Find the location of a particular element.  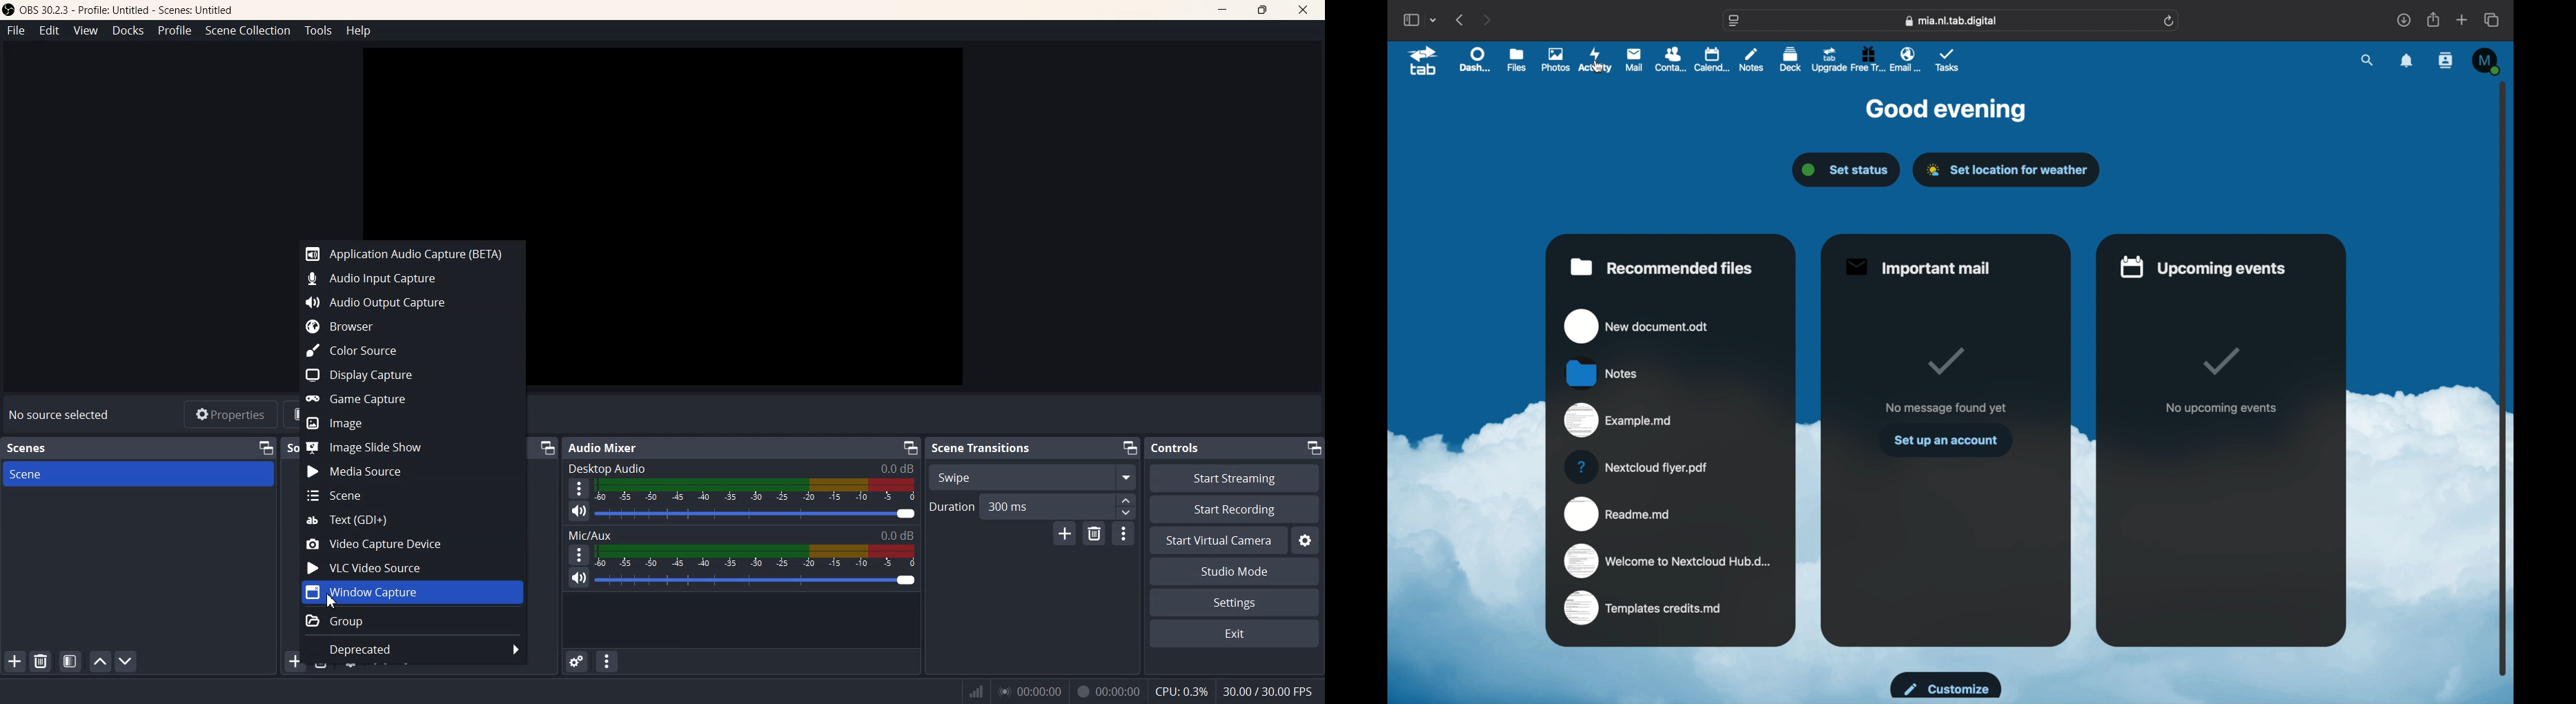

Move Scene Down is located at coordinates (126, 661).